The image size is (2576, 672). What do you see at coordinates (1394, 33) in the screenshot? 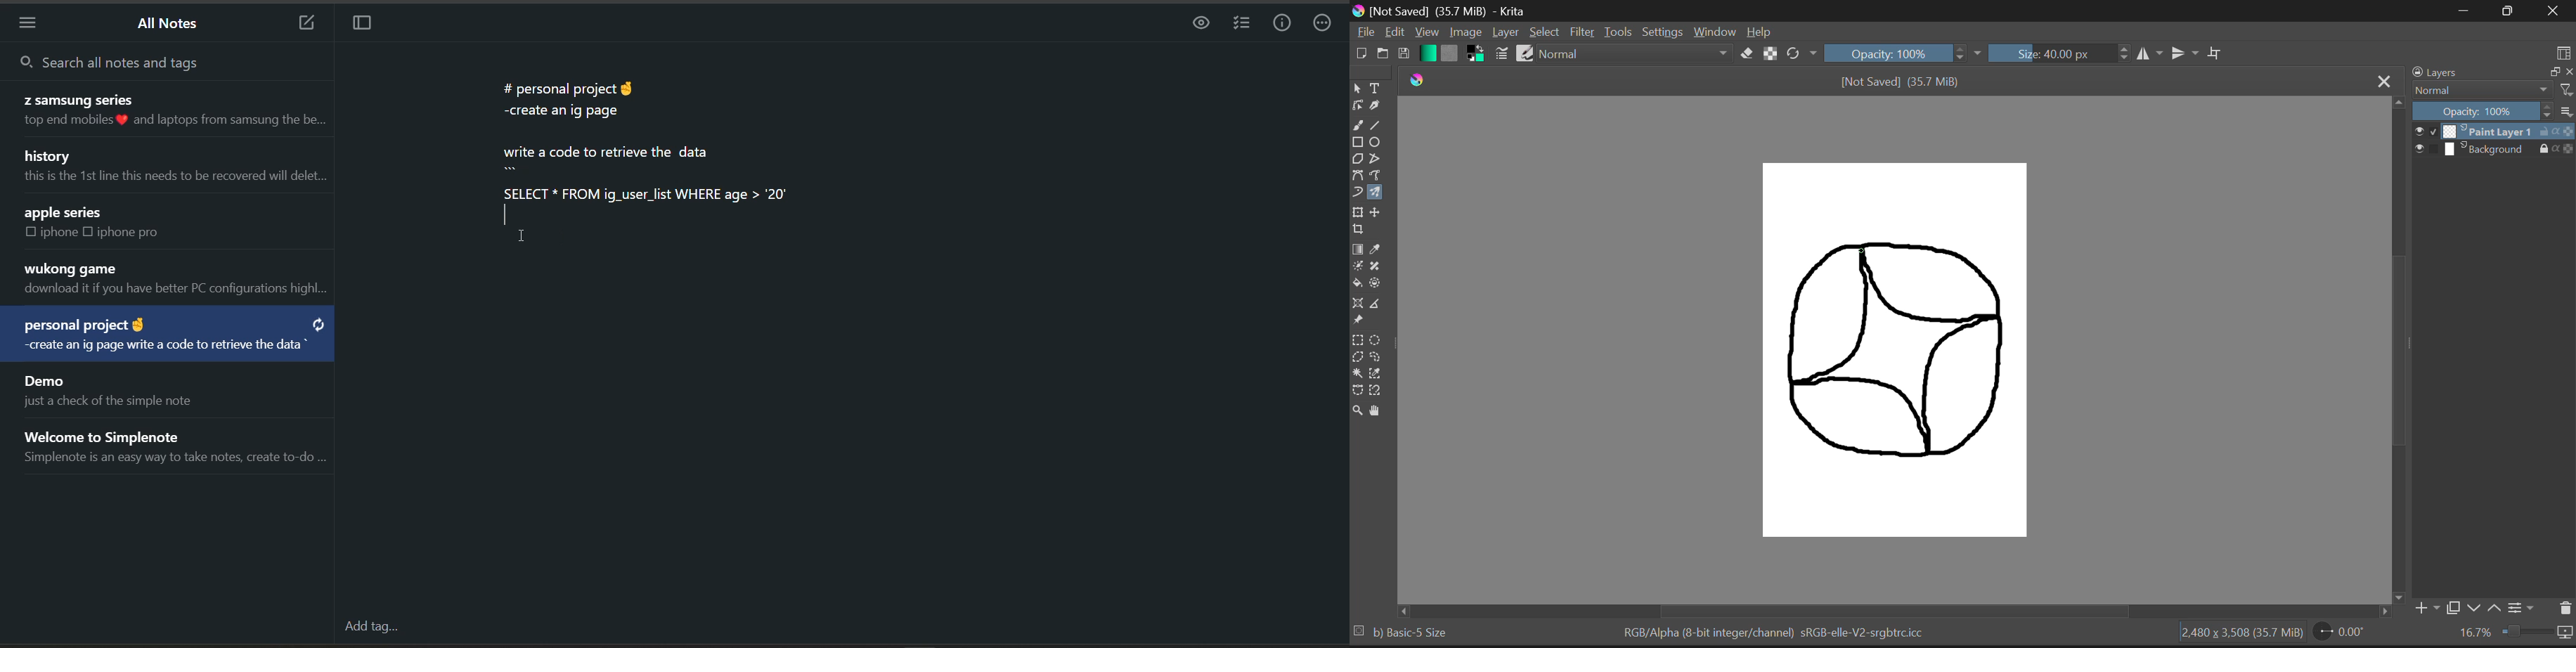
I see `Edit` at bounding box center [1394, 33].